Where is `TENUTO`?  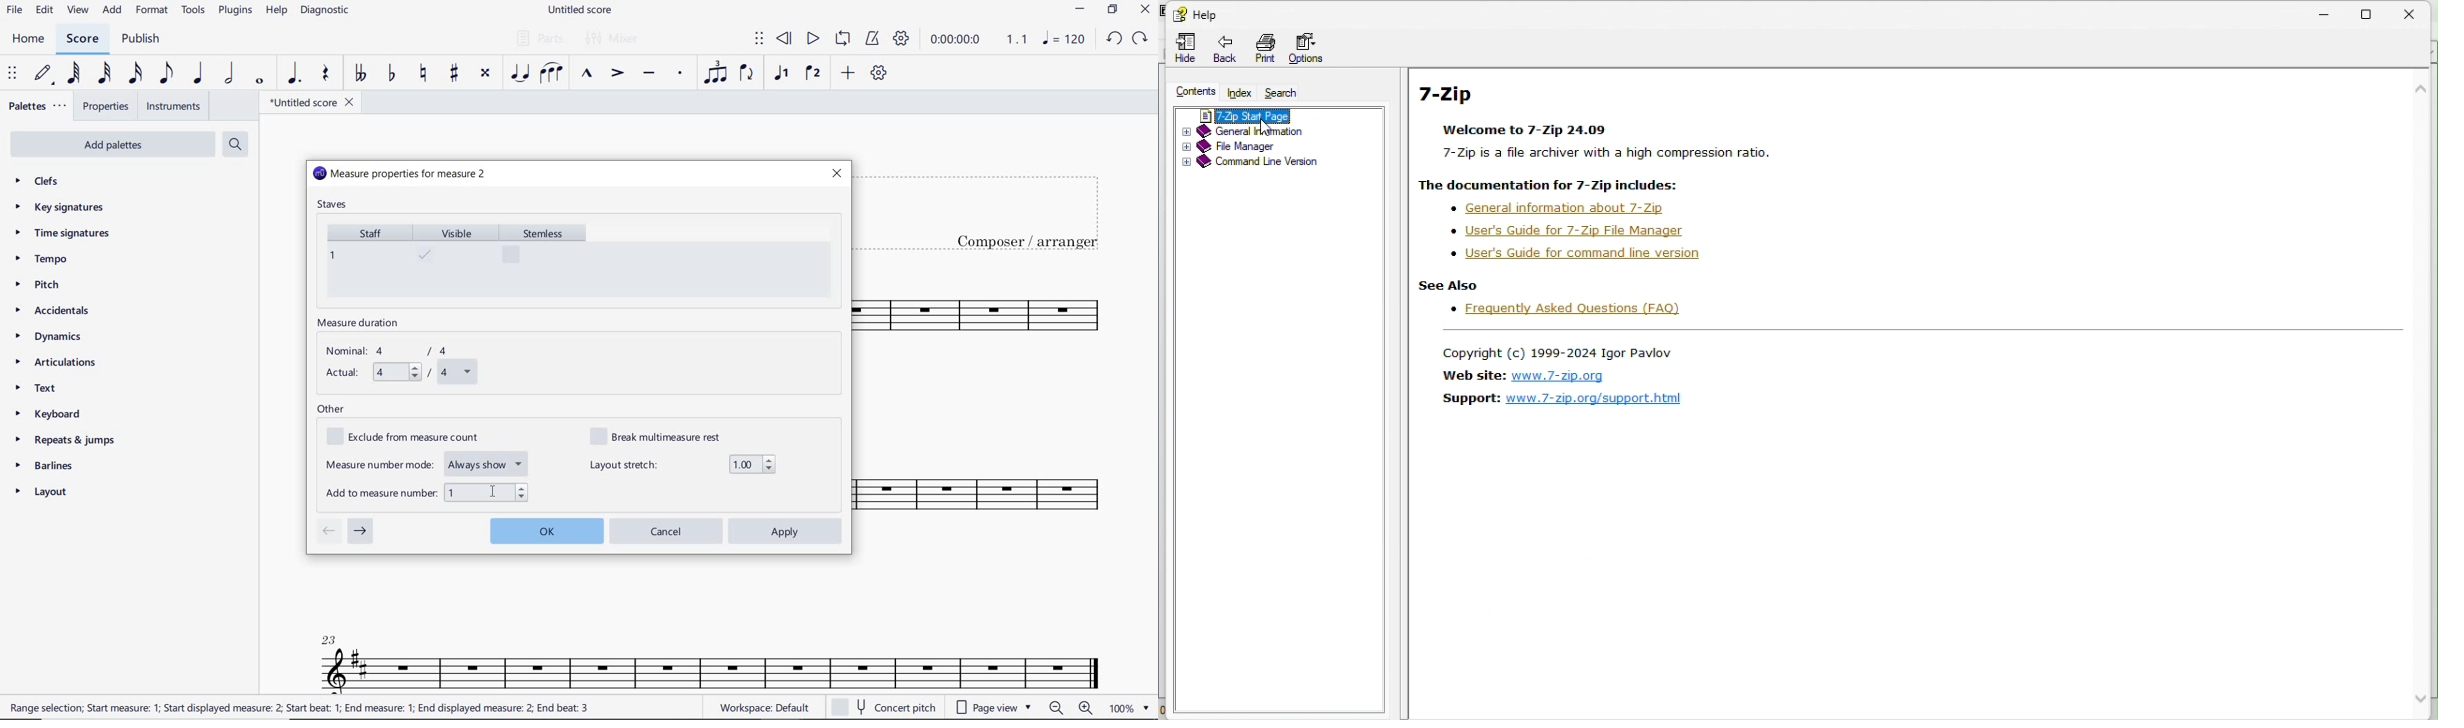 TENUTO is located at coordinates (648, 74).